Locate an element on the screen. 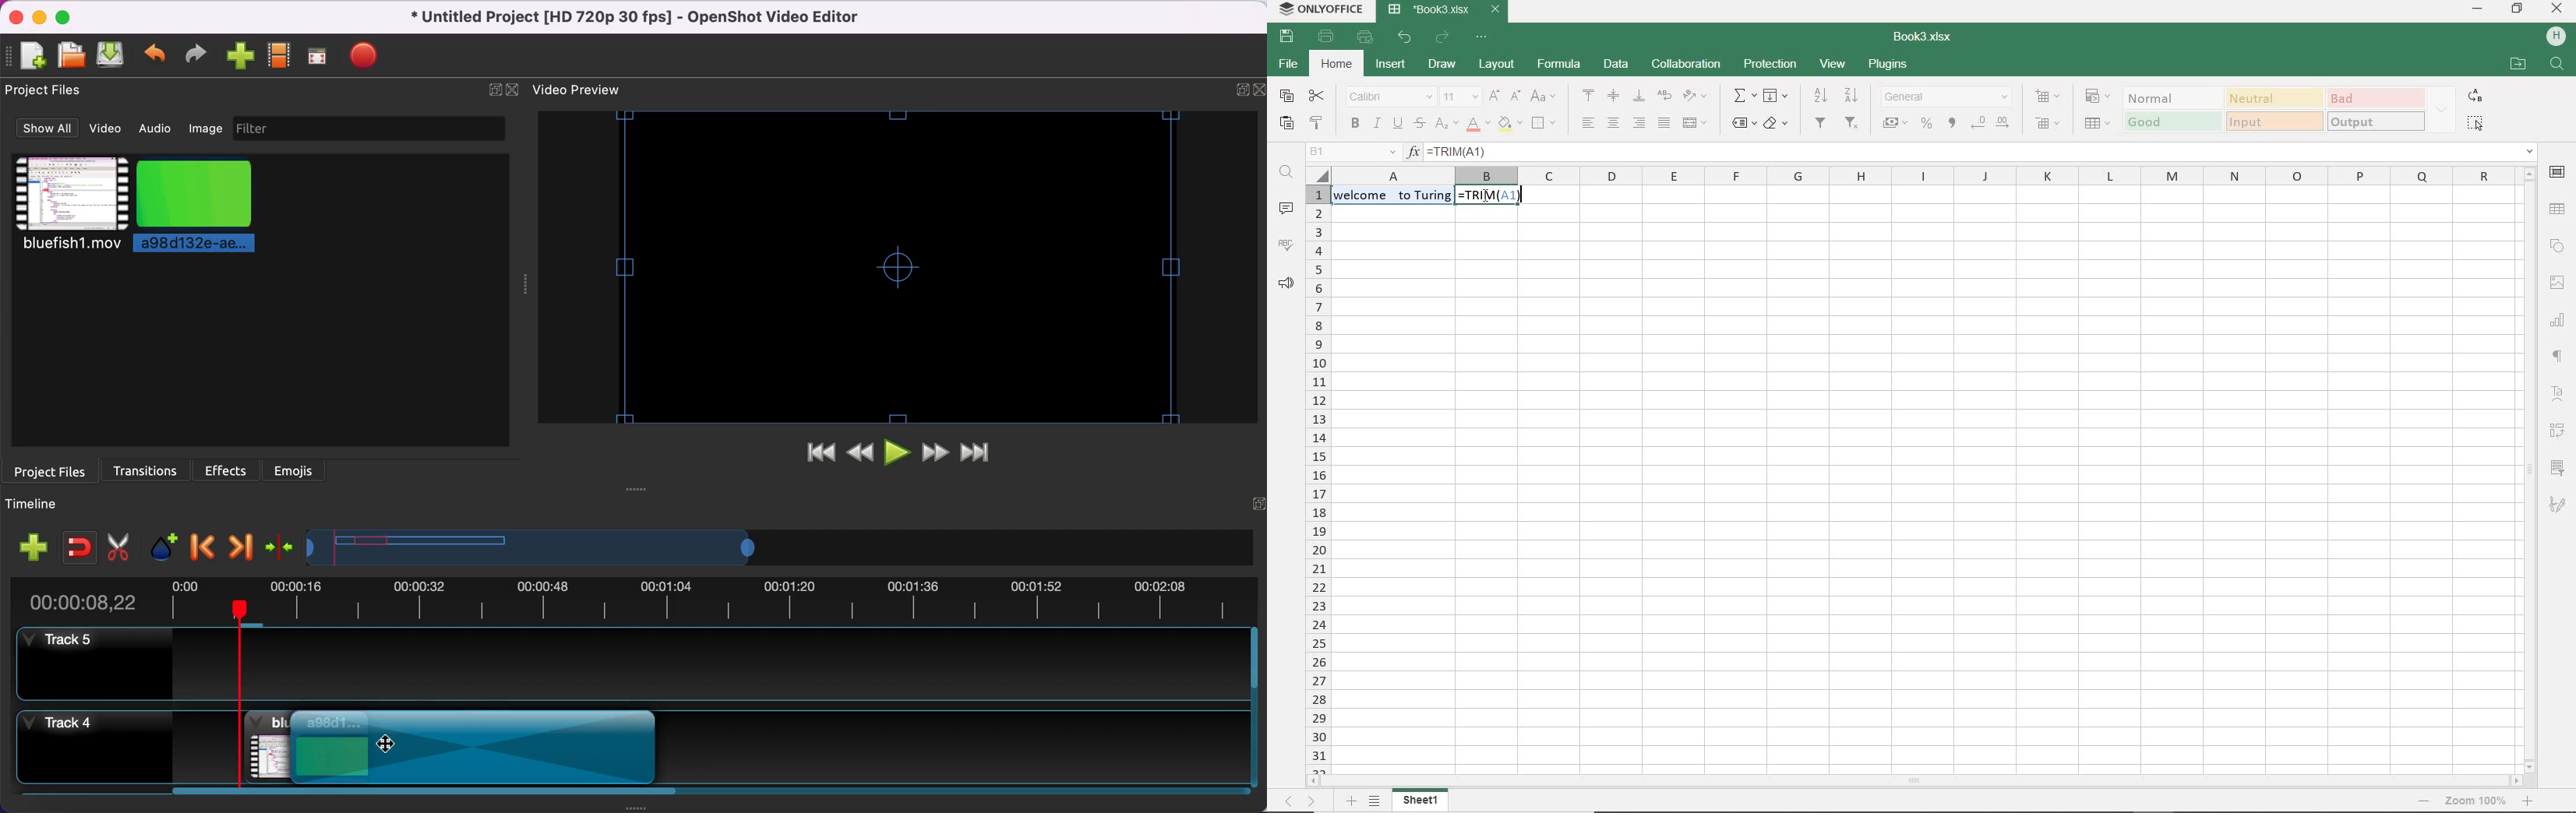 The width and height of the screenshot is (2576, 840). sort ascending is located at coordinates (1821, 96).